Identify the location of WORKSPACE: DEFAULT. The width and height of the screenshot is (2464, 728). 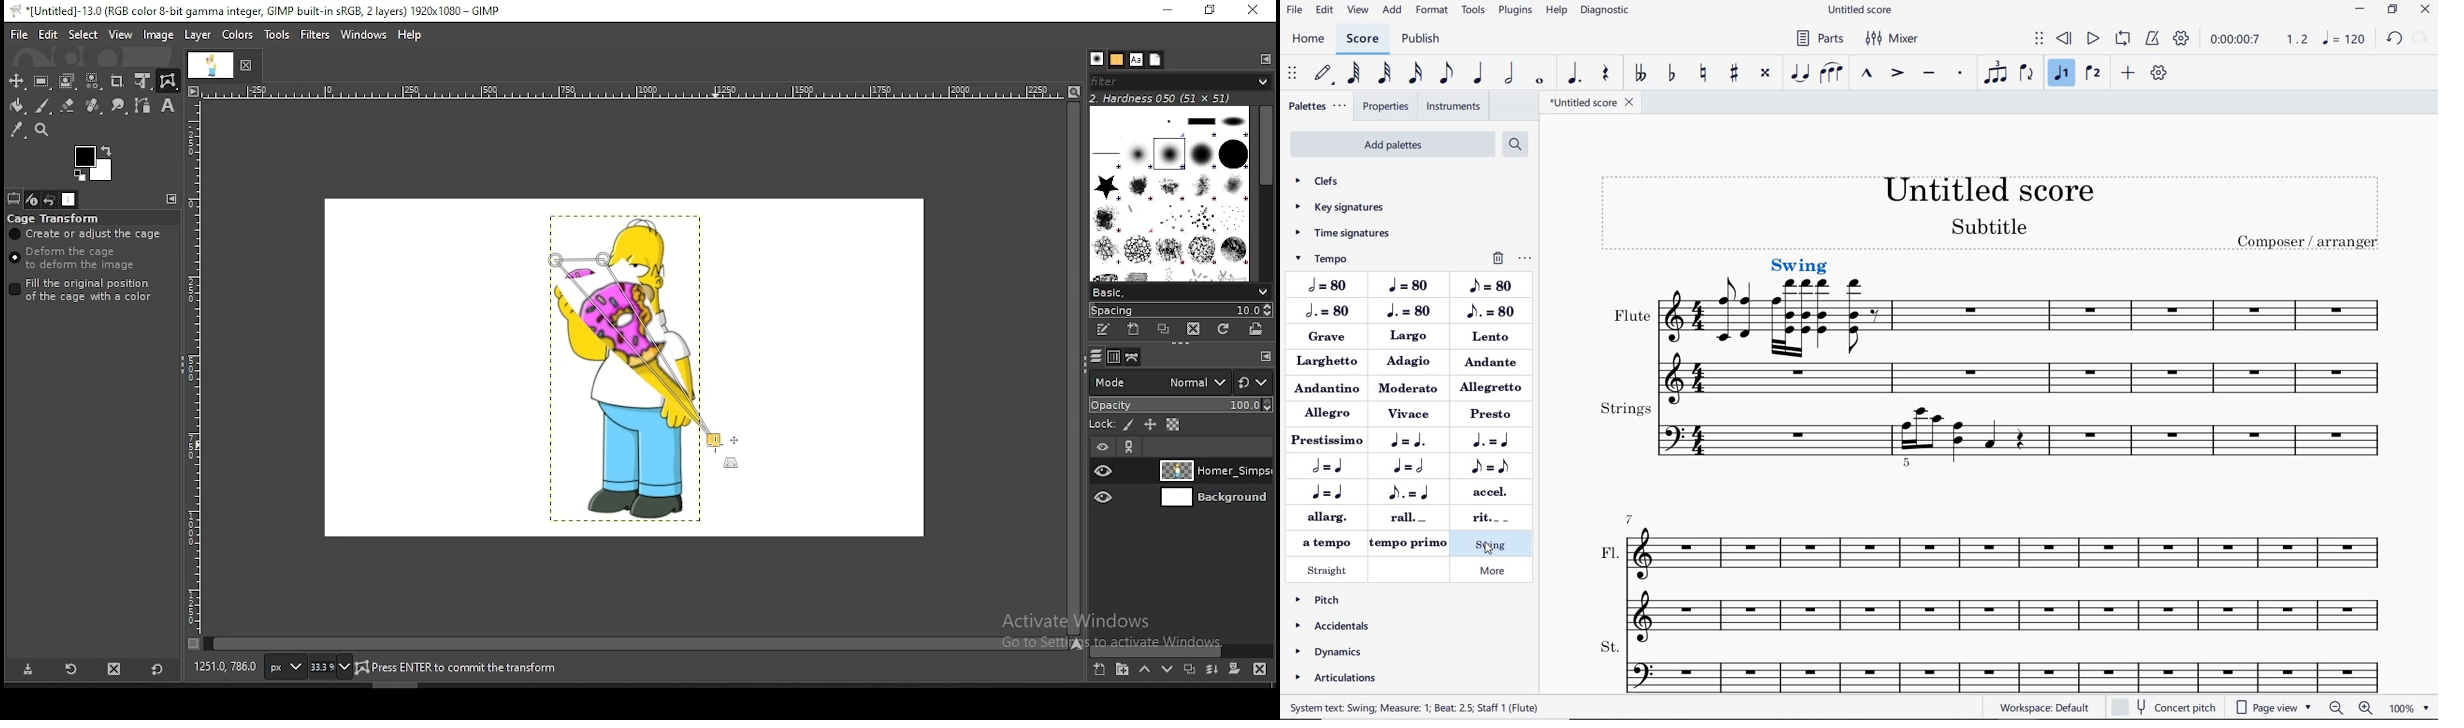
(2046, 708).